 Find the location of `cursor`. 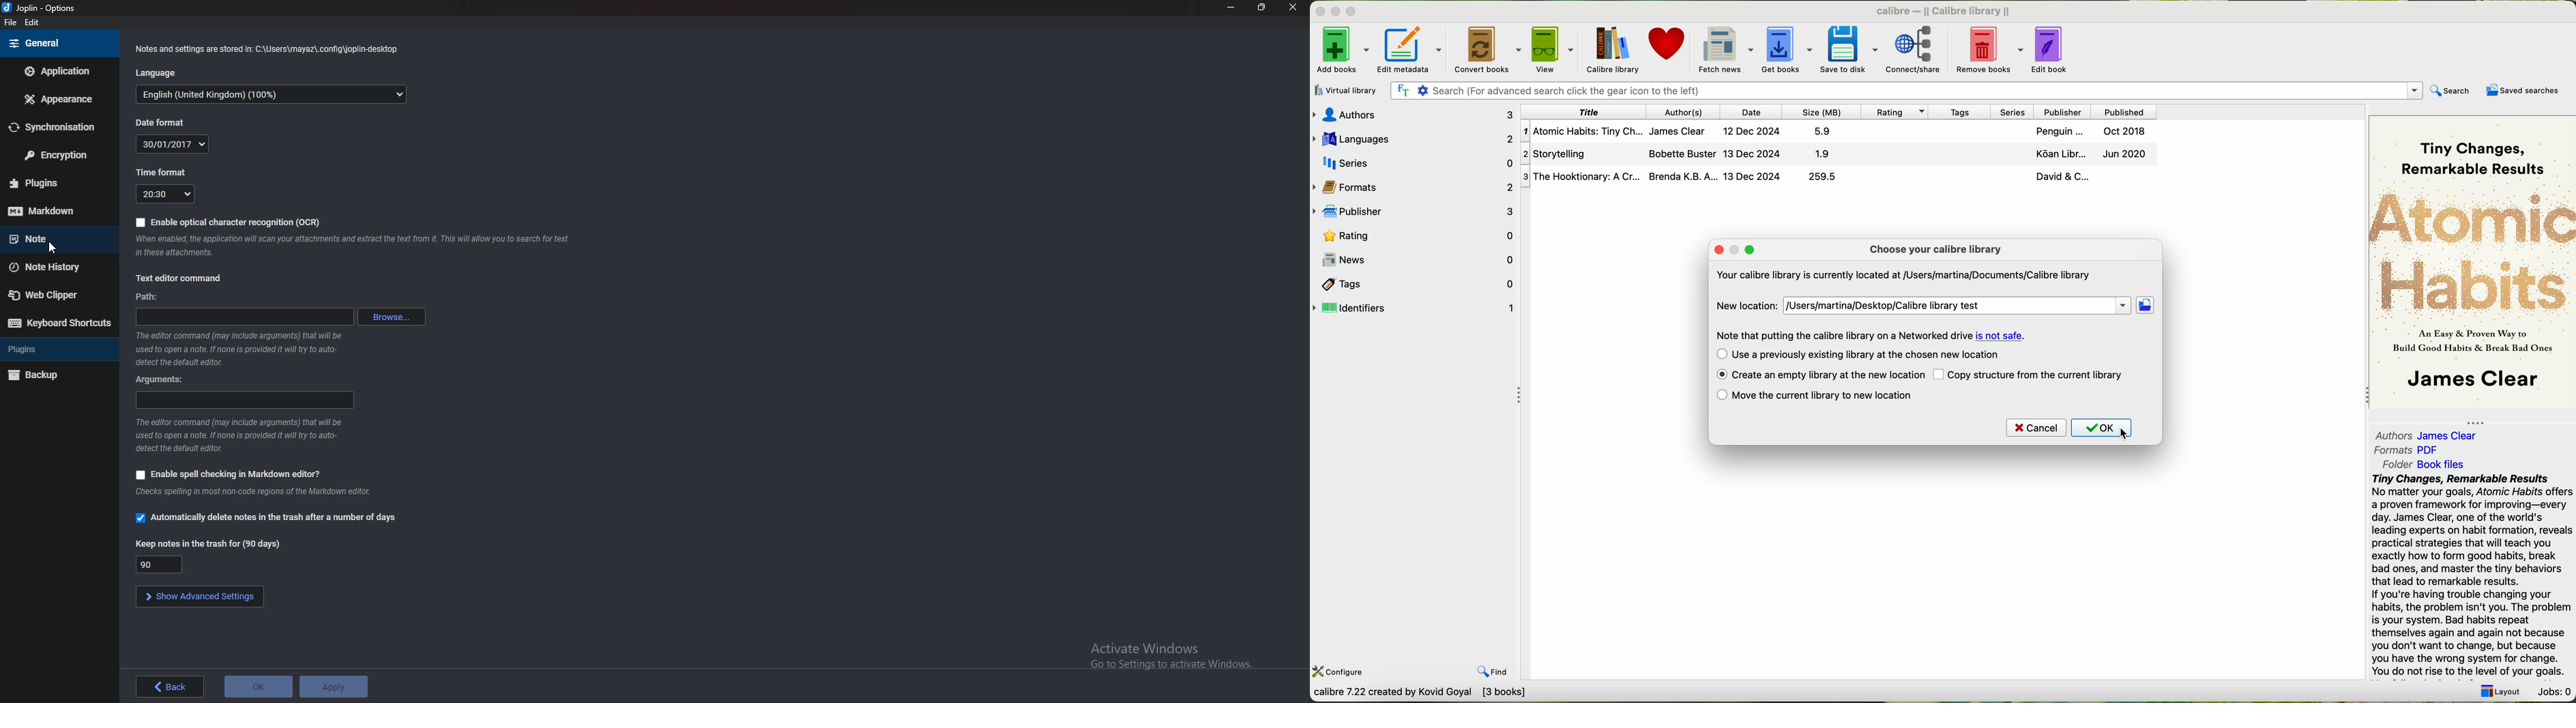

cursor is located at coordinates (2125, 434).